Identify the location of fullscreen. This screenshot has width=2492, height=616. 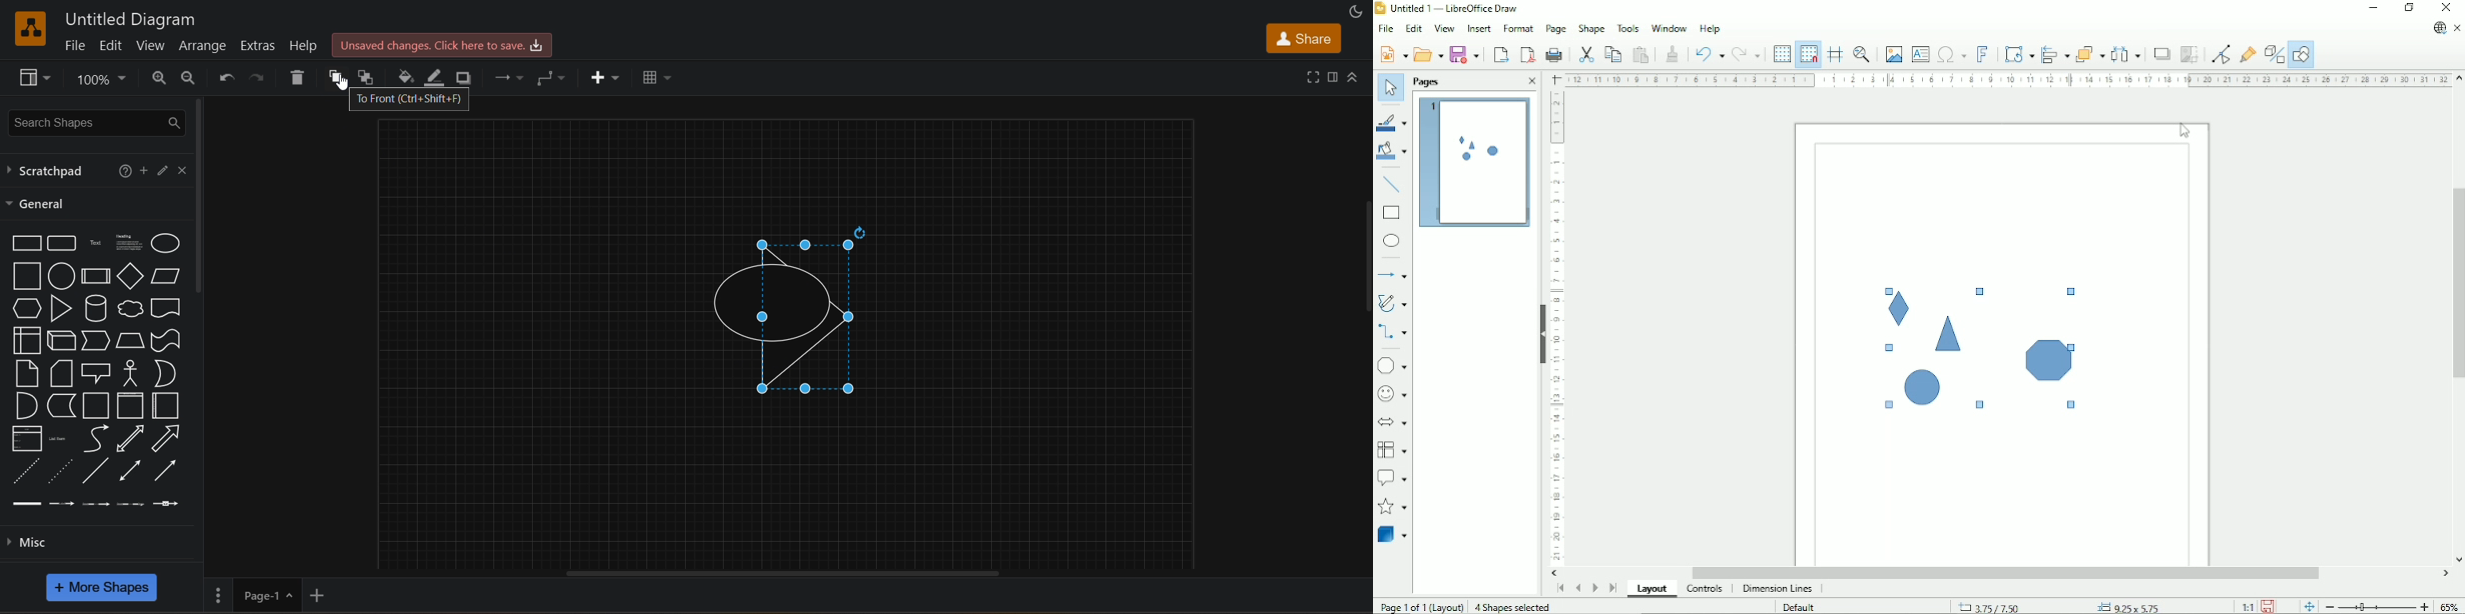
(1314, 77).